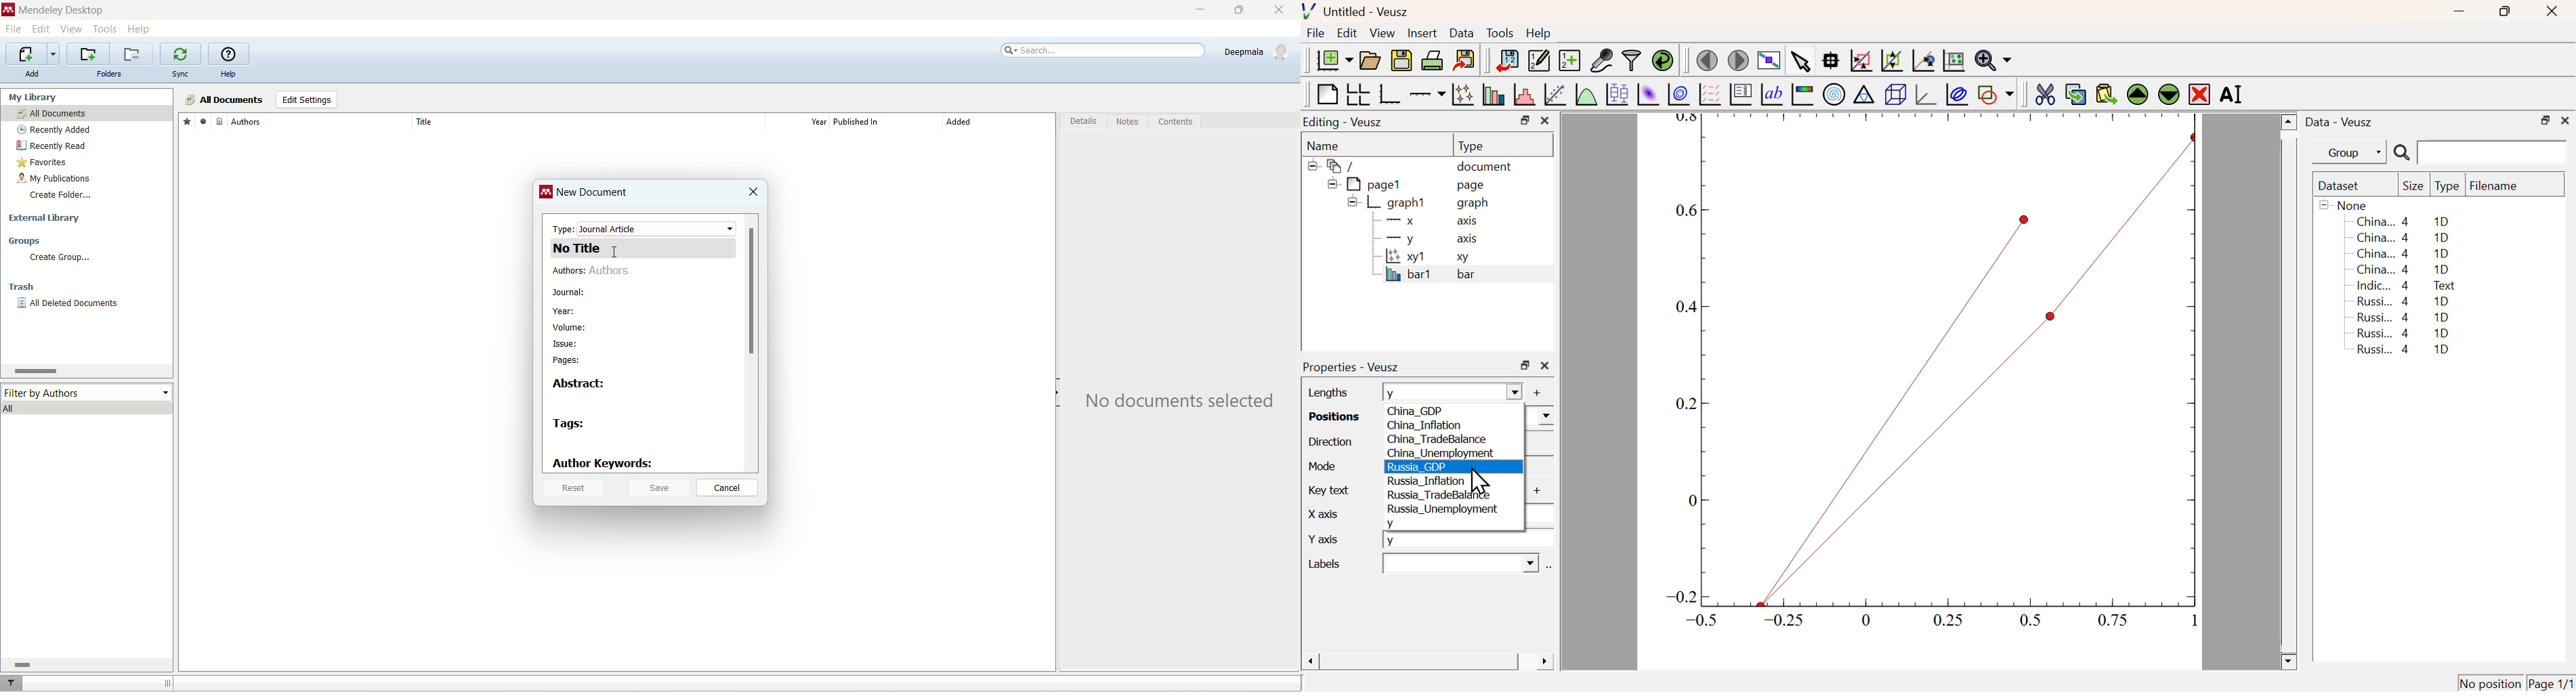  What do you see at coordinates (2346, 205) in the screenshot?
I see `None` at bounding box center [2346, 205].